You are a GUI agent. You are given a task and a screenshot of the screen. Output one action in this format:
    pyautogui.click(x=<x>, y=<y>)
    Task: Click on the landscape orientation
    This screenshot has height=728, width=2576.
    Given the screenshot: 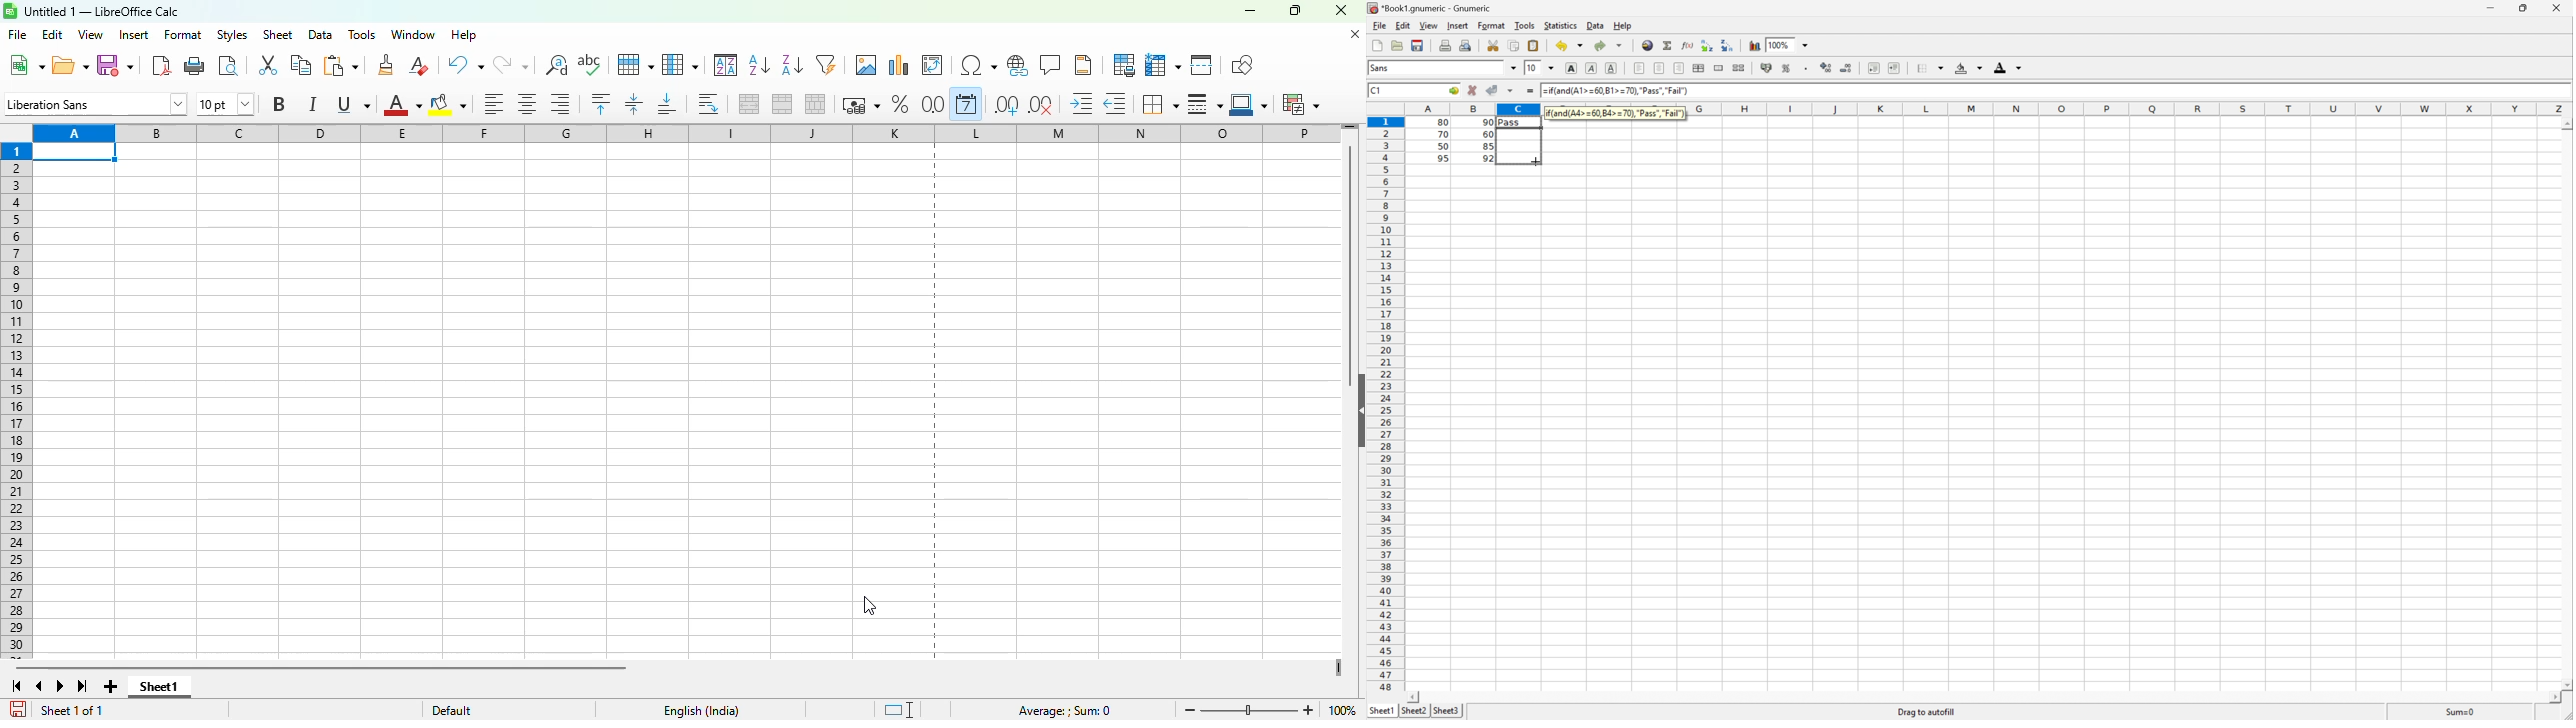 What is the action you would take?
    pyautogui.click(x=935, y=402)
    